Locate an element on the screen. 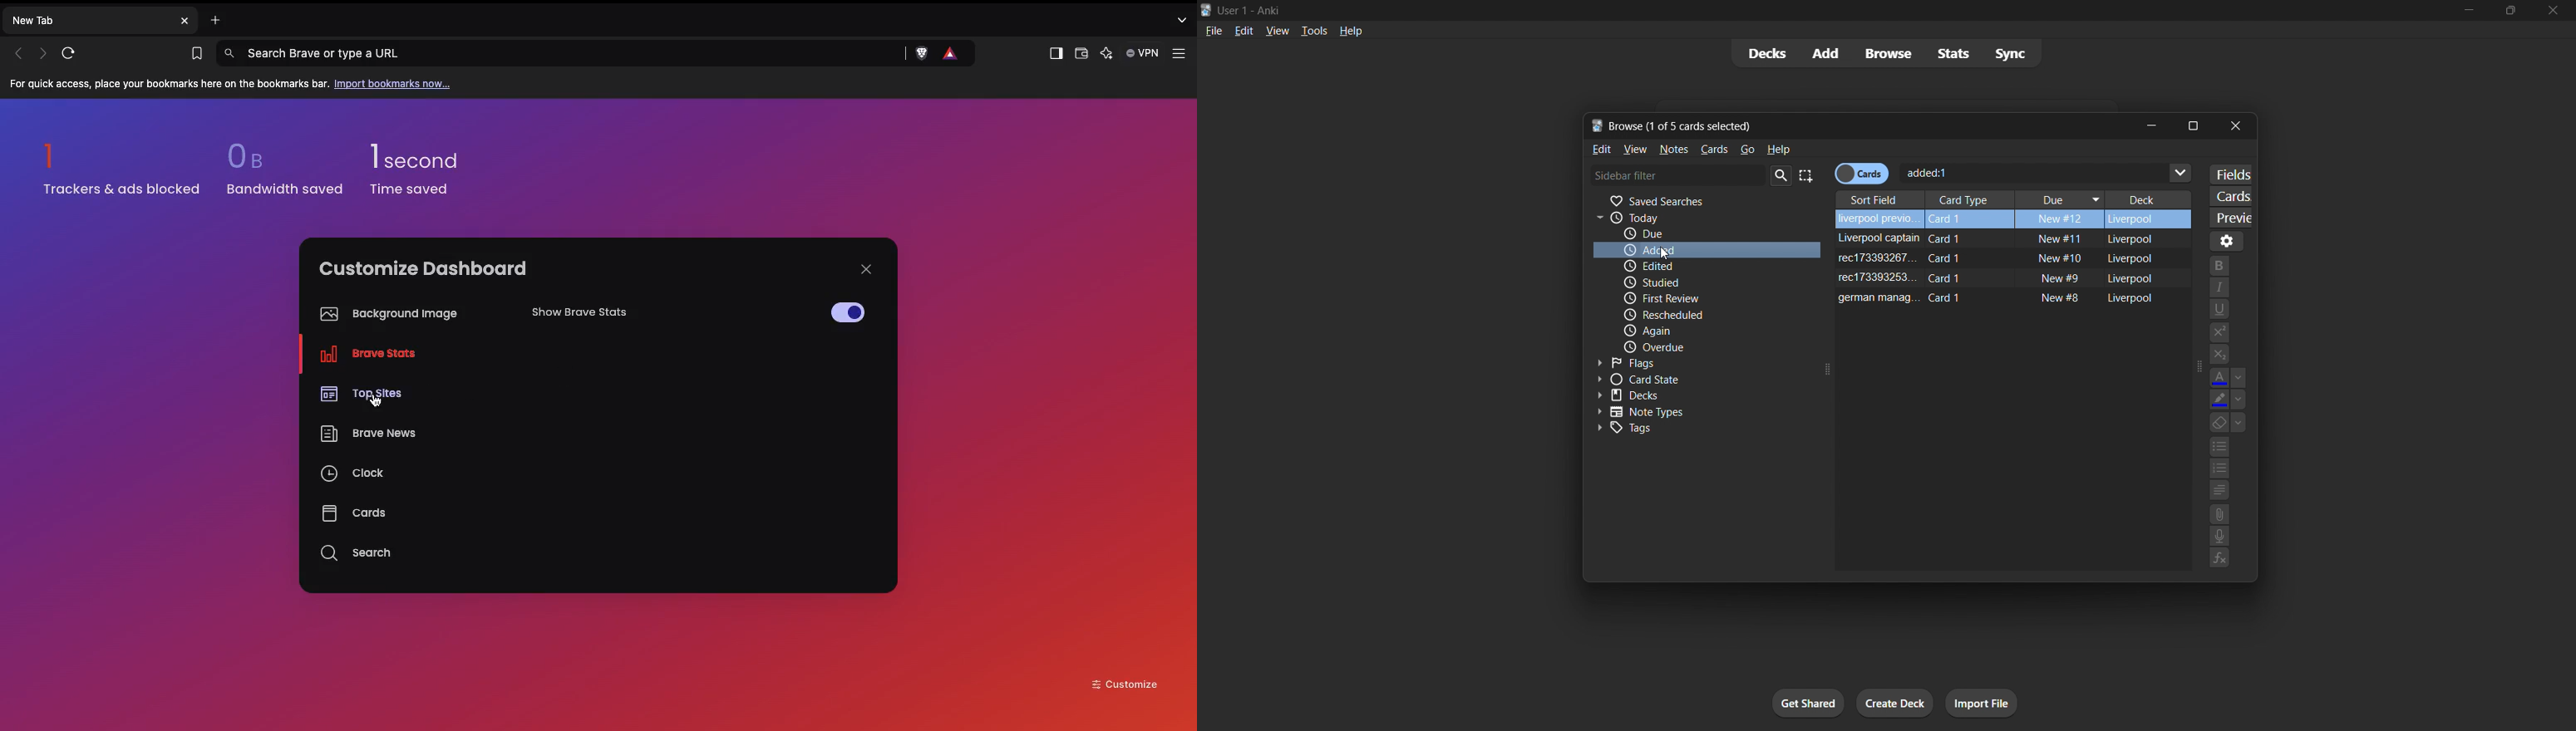  rescheduled is located at coordinates (1709, 313).